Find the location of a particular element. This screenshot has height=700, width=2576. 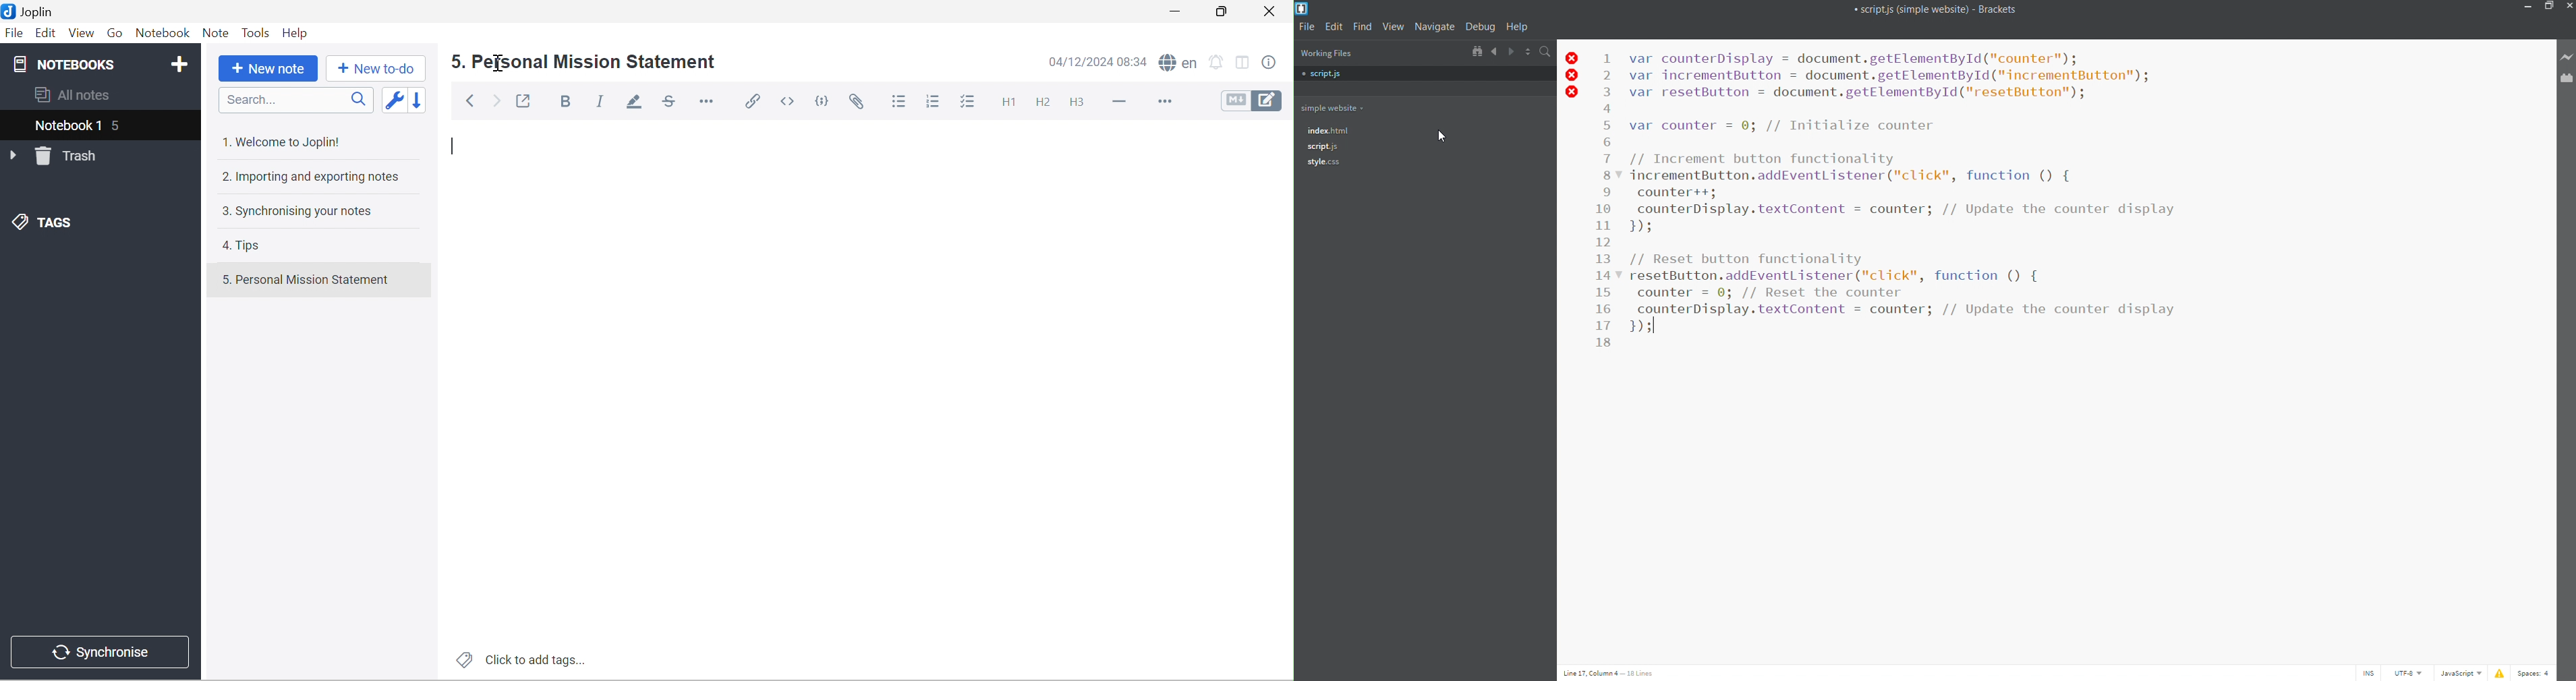

Strikethrough is located at coordinates (670, 100).